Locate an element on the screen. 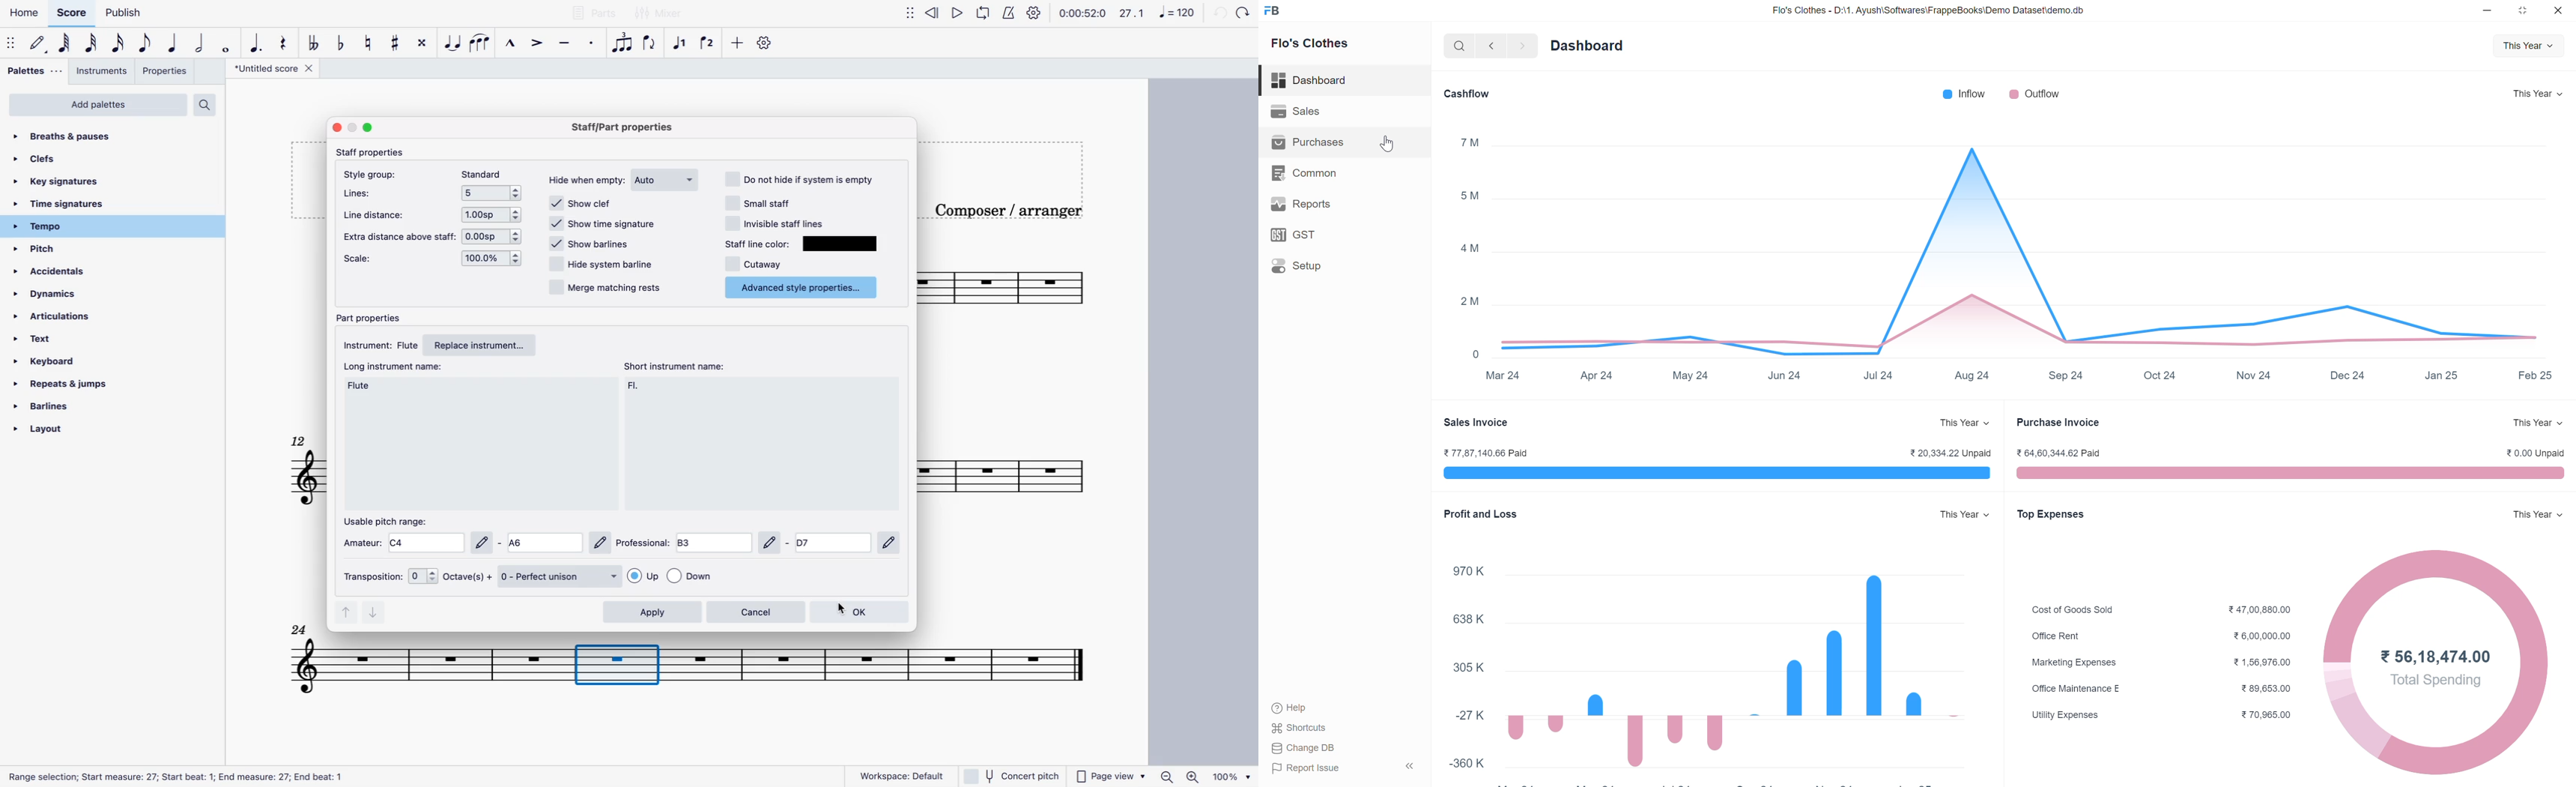 This screenshot has height=812, width=2576. 970 K is located at coordinates (1469, 571).